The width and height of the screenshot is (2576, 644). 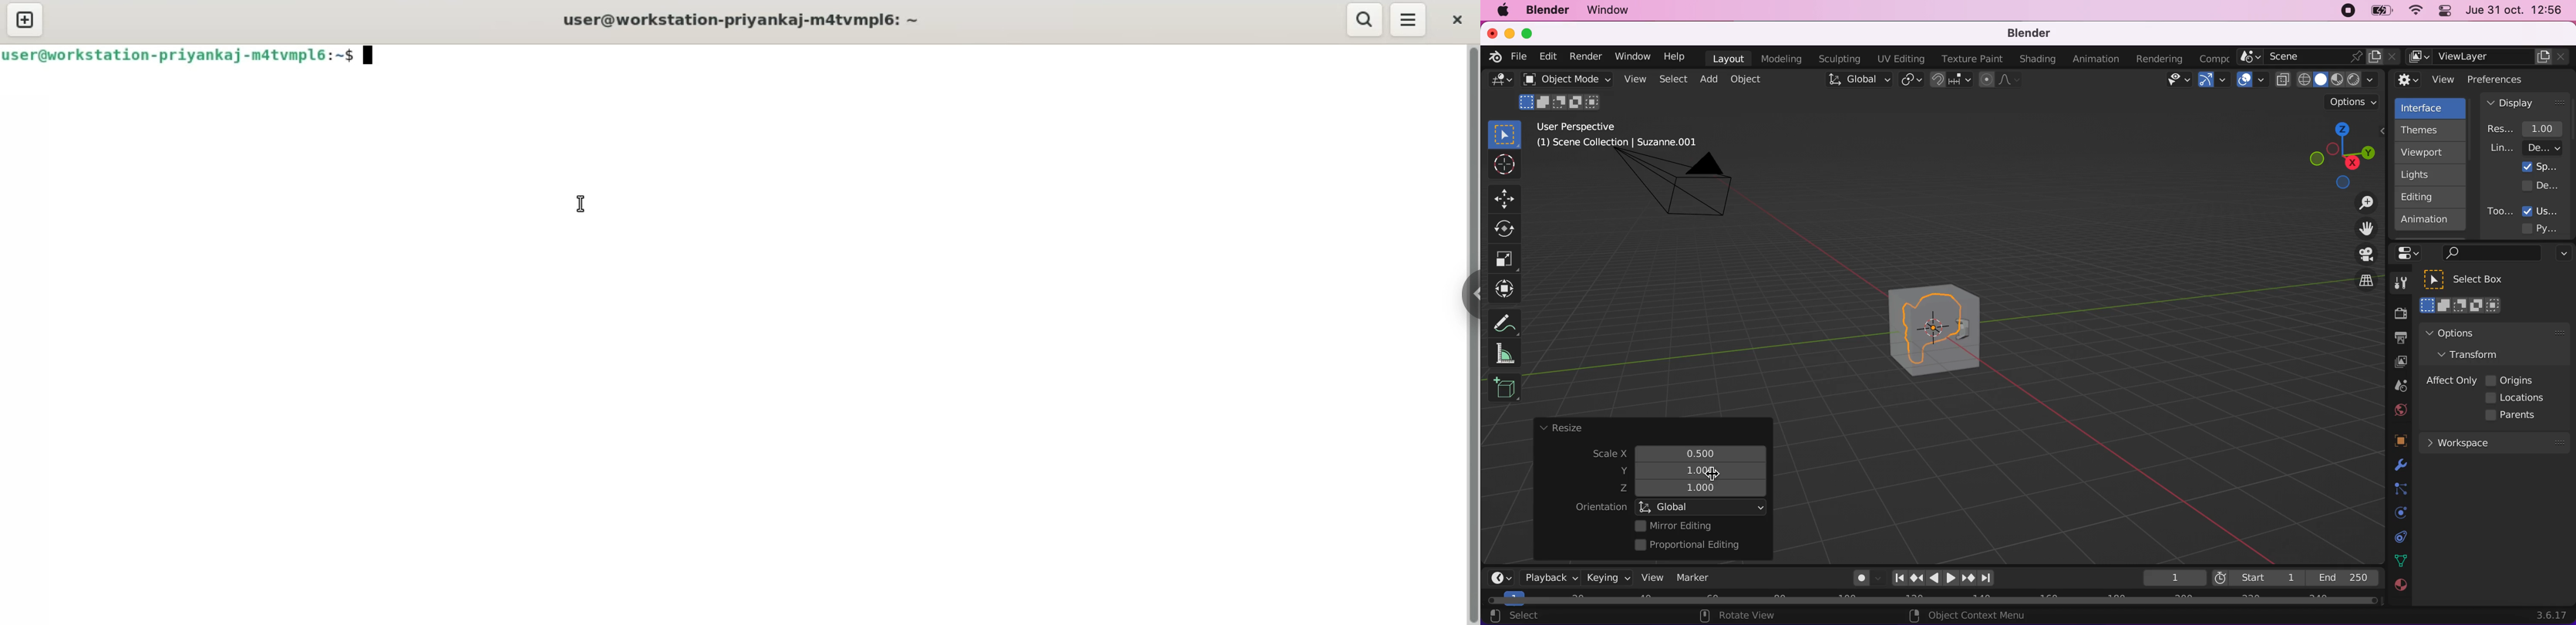 What do you see at coordinates (2461, 305) in the screenshot?
I see `select box mode` at bounding box center [2461, 305].